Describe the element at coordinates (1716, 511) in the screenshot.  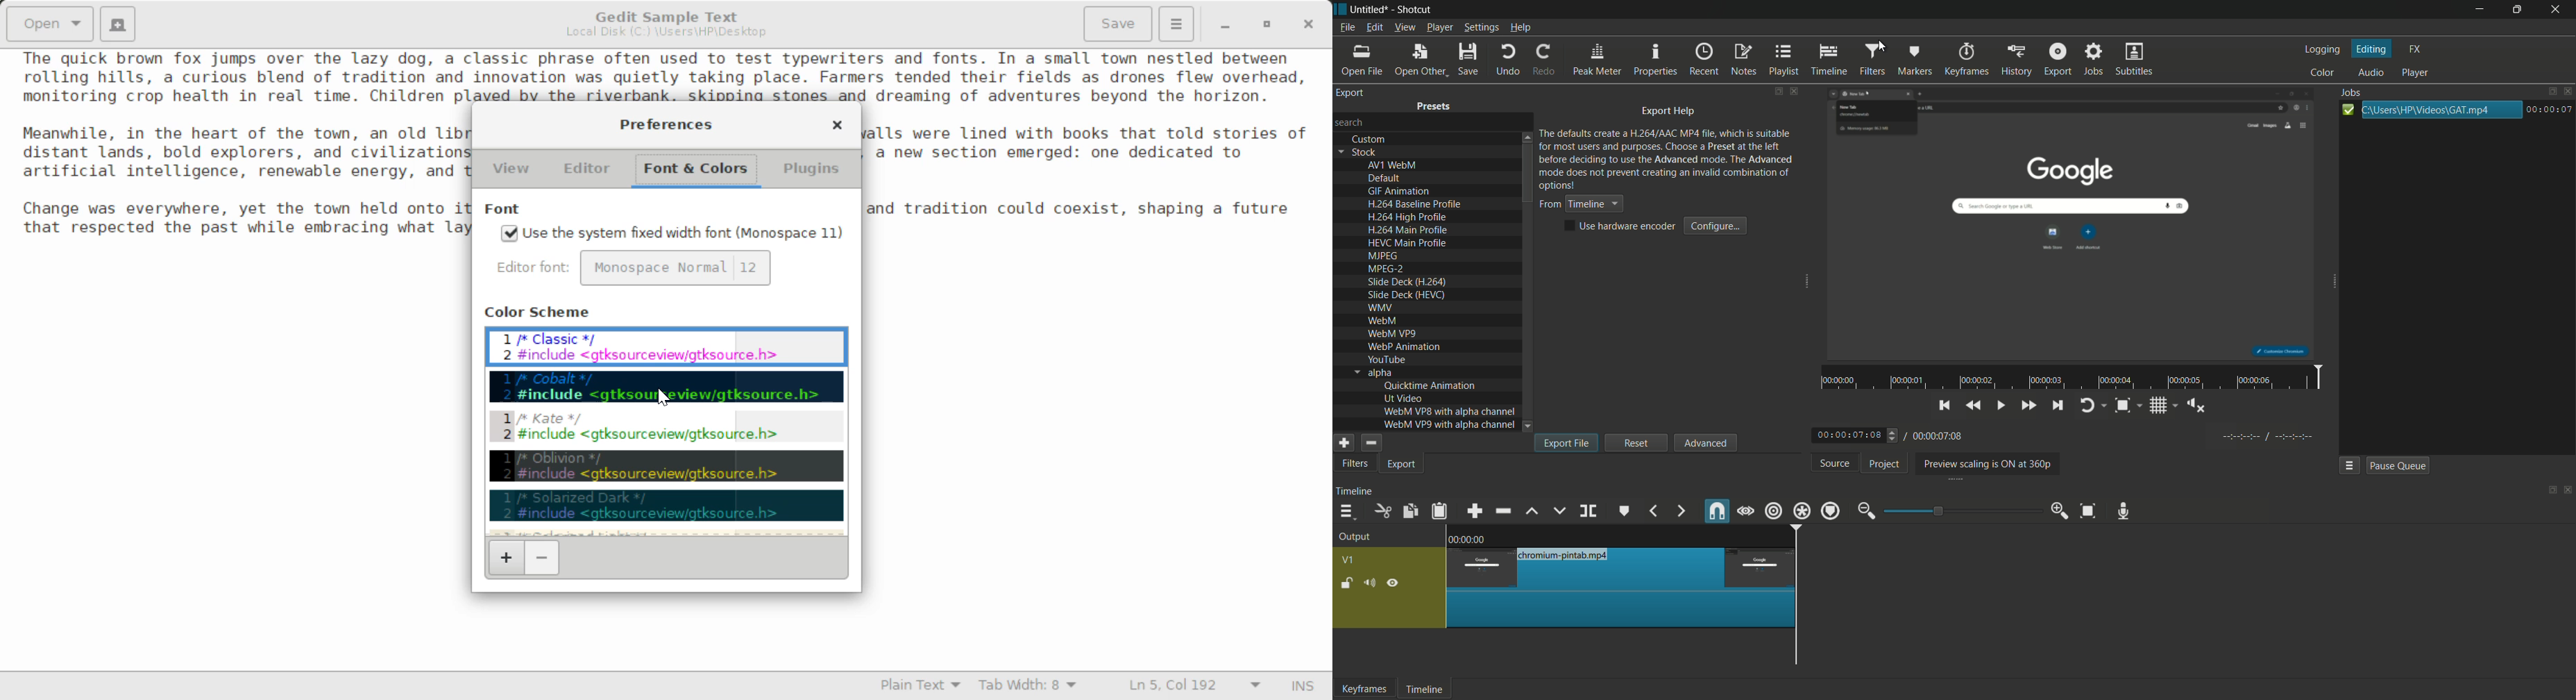
I see `snap` at that location.